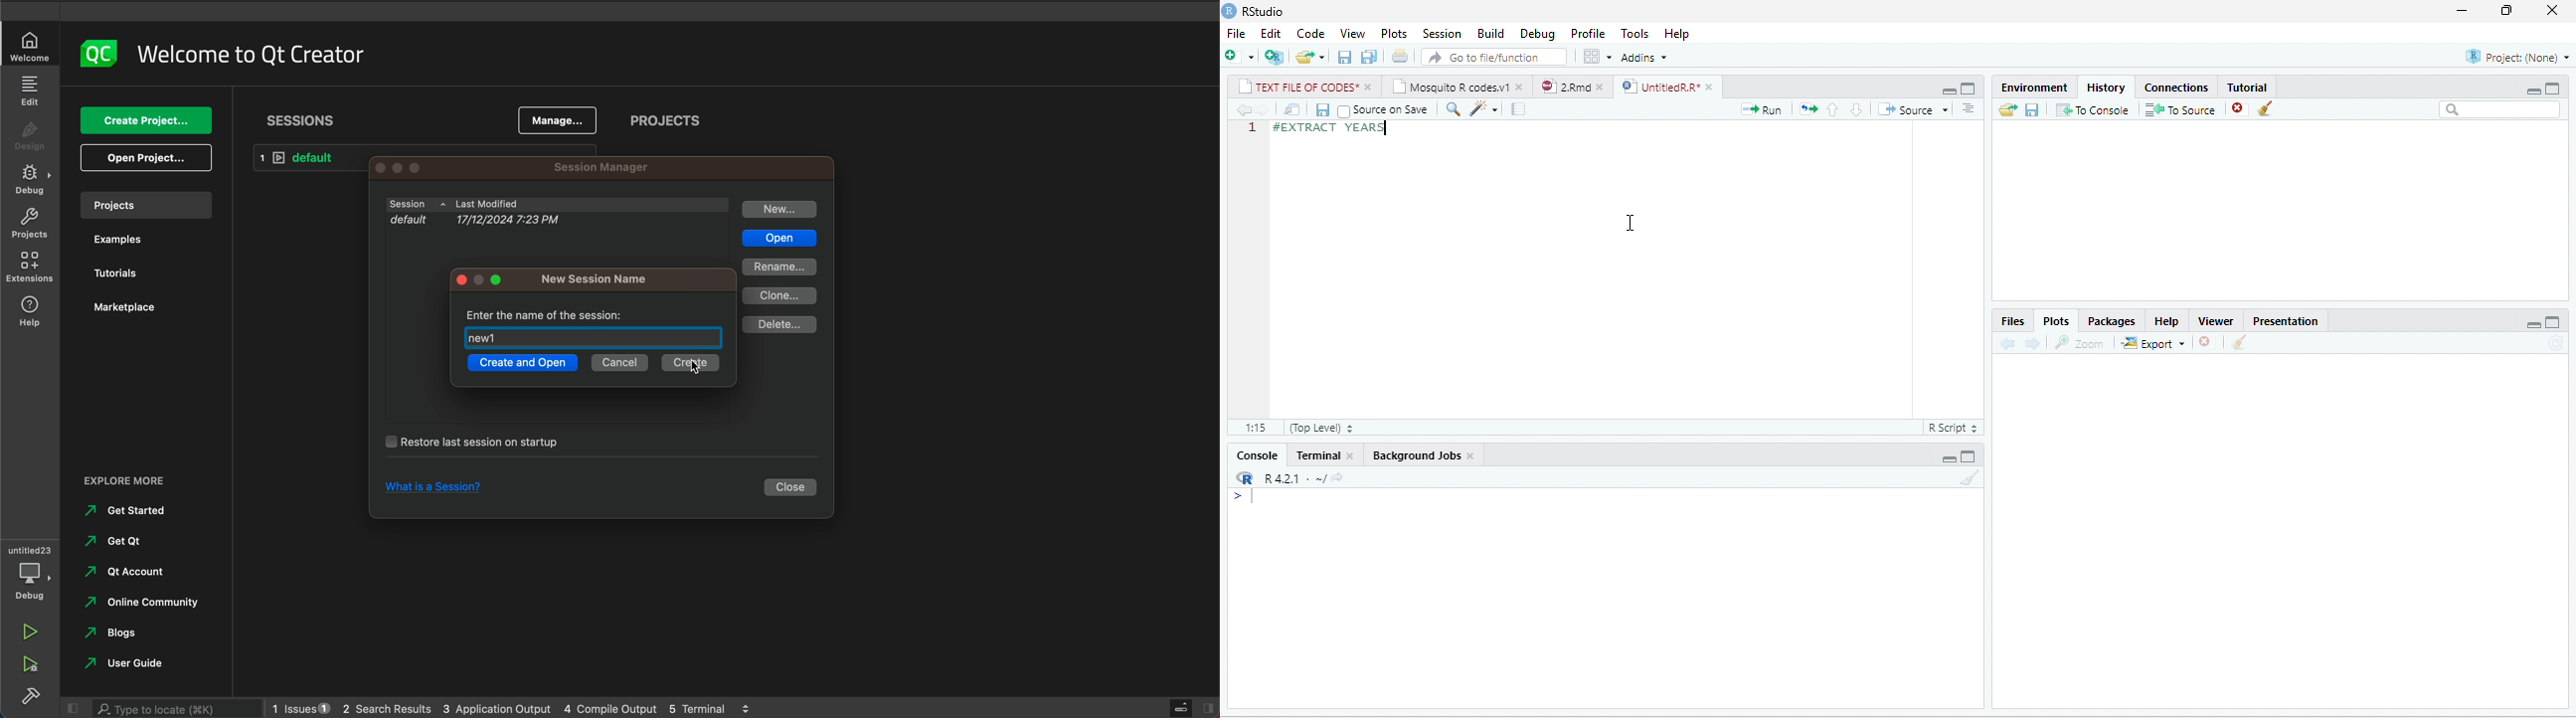  Describe the element at coordinates (1321, 427) in the screenshot. I see `Top Level` at that location.